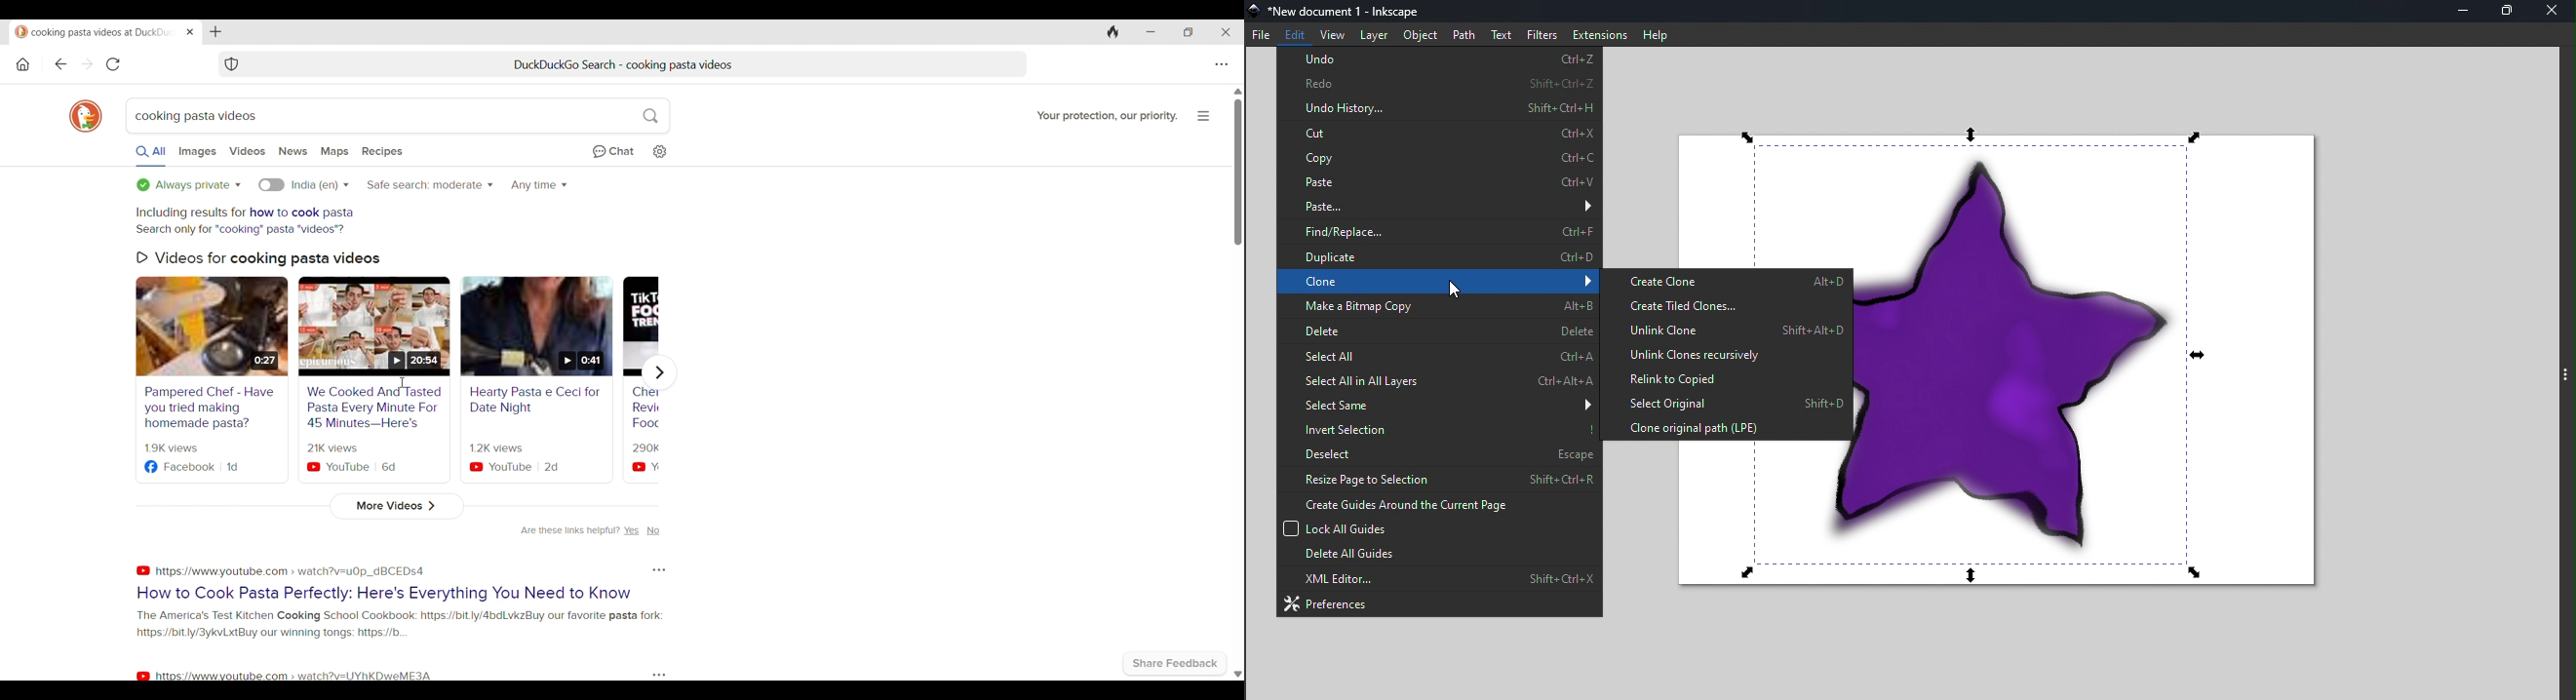  Describe the element at coordinates (1436, 451) in the screenshot. I see `Deselect` at that location.